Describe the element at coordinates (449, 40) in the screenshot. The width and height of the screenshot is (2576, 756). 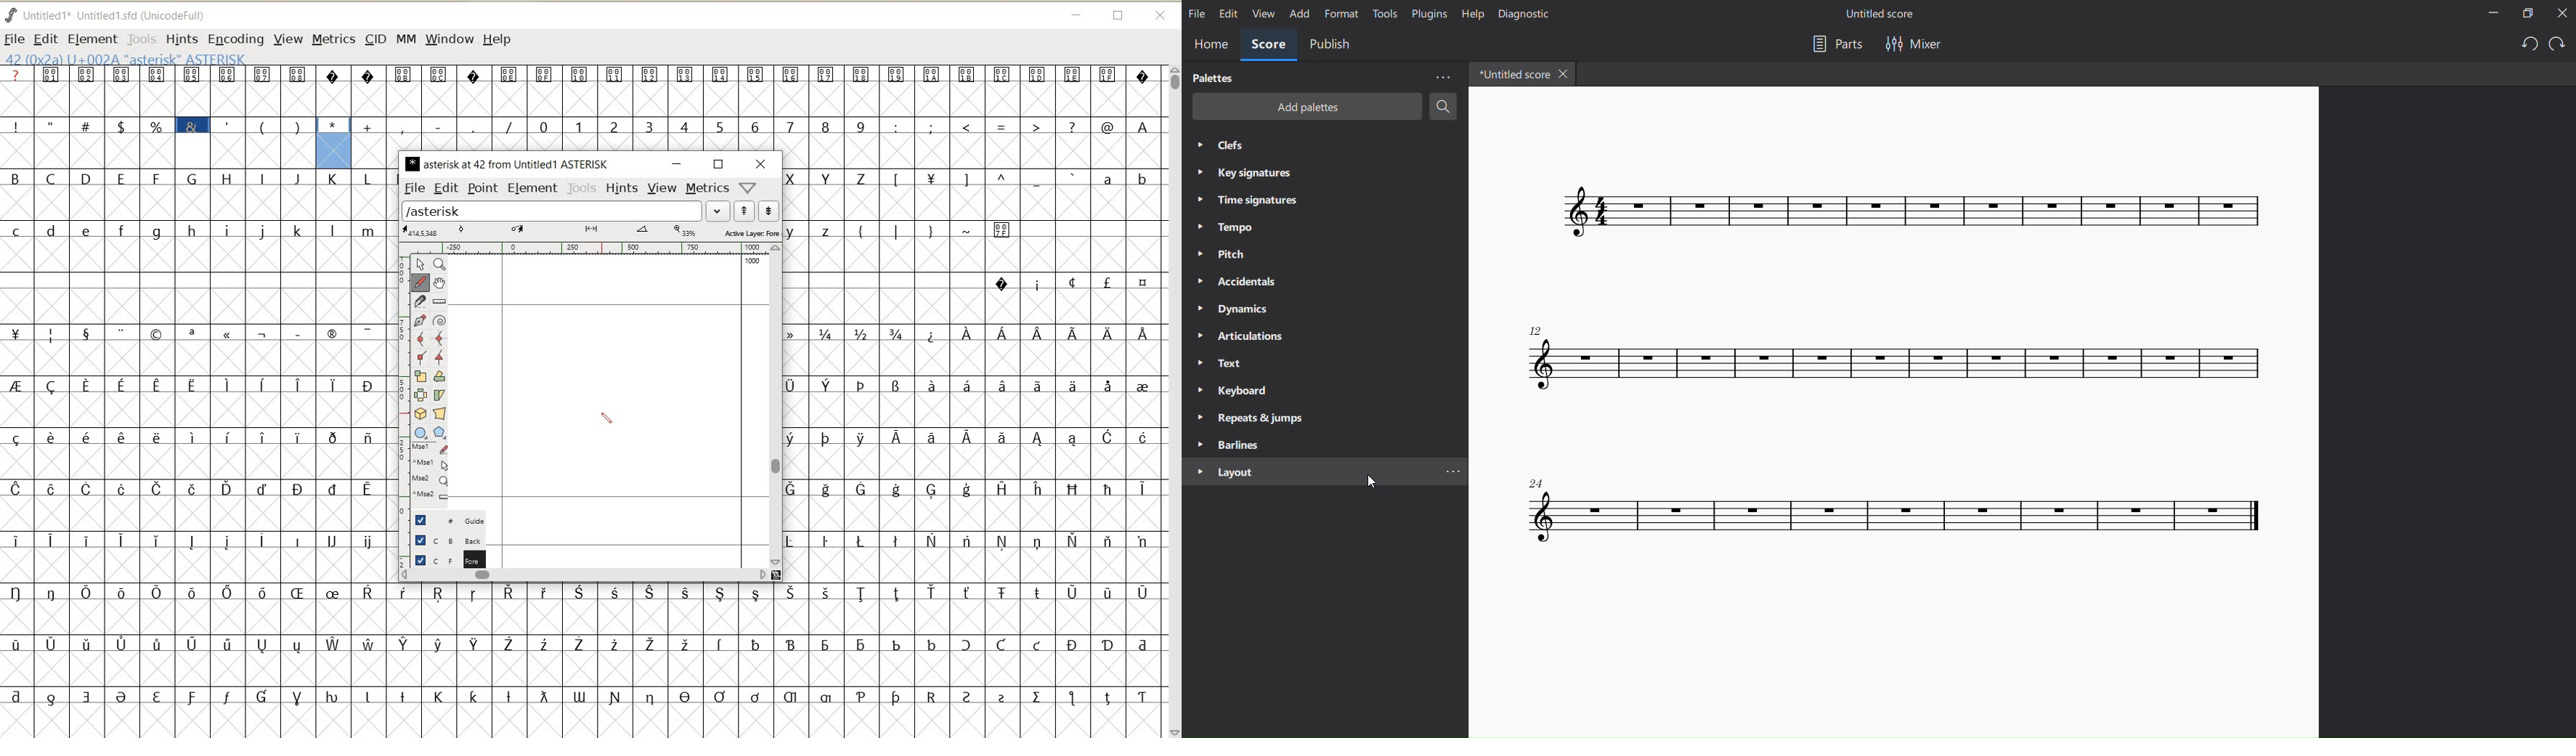
I see `WINDOW` at that location.